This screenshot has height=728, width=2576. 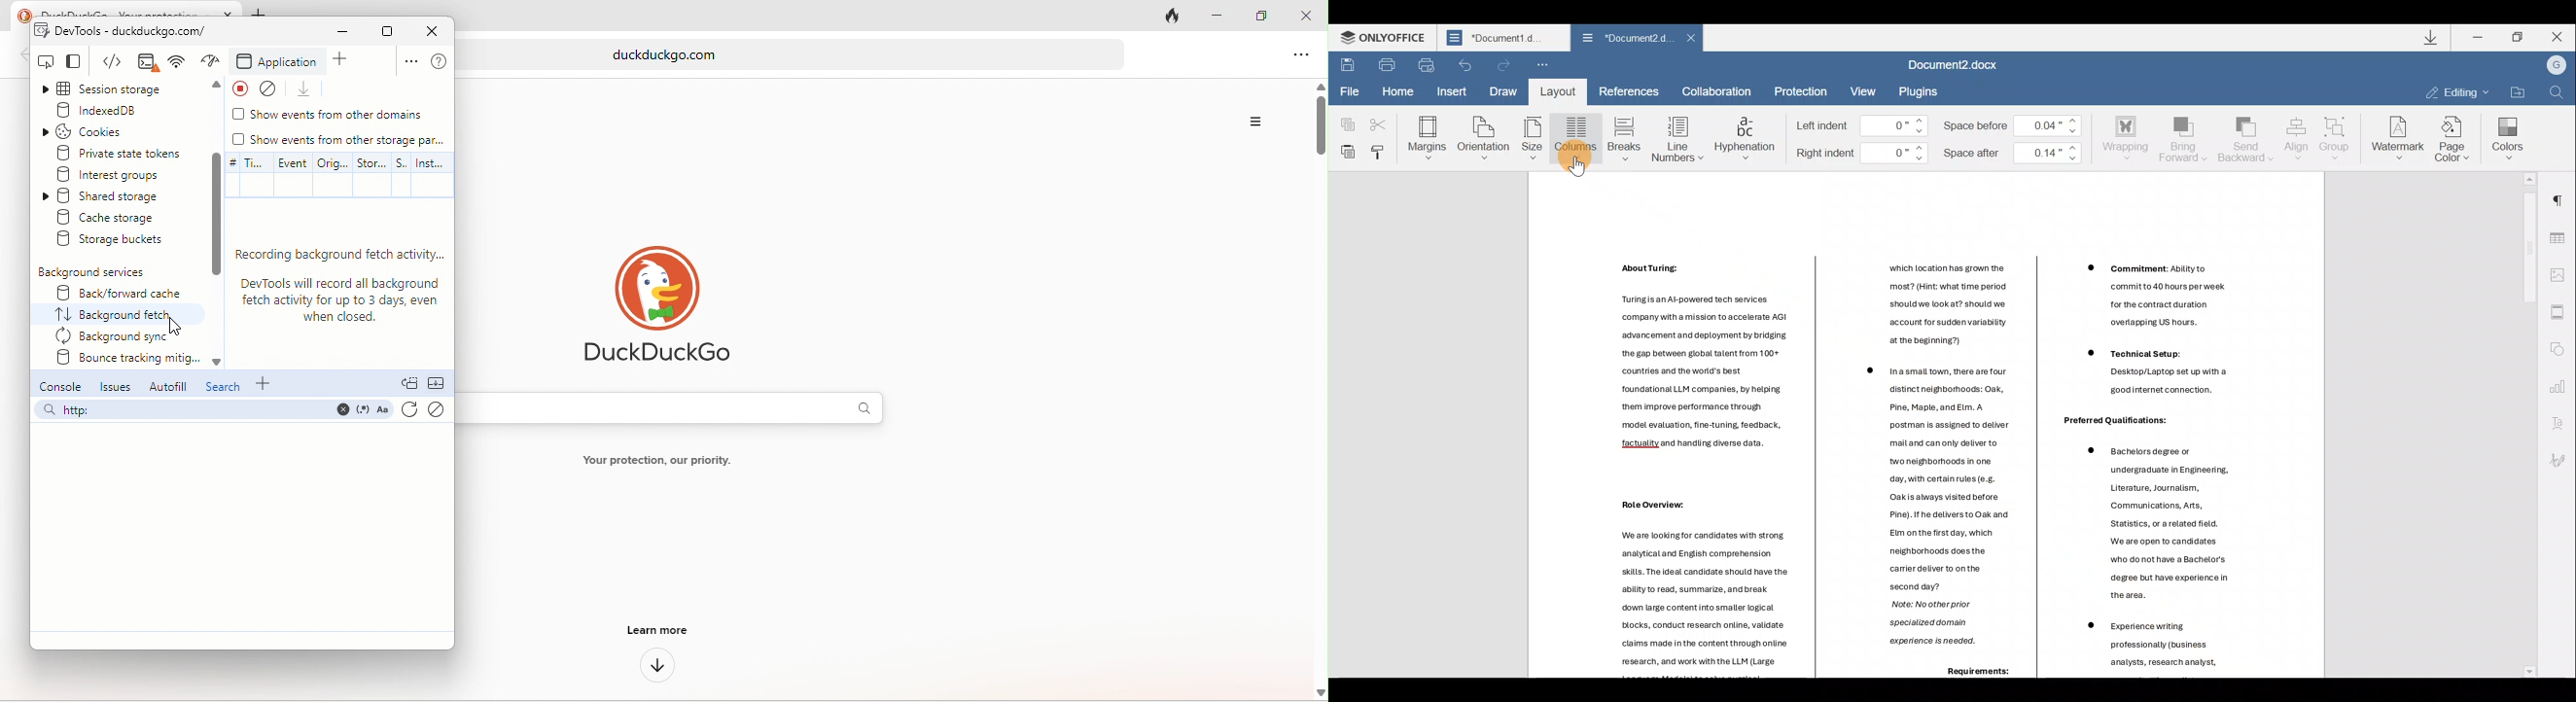 I want to click on console, so click(x=58, y=388).